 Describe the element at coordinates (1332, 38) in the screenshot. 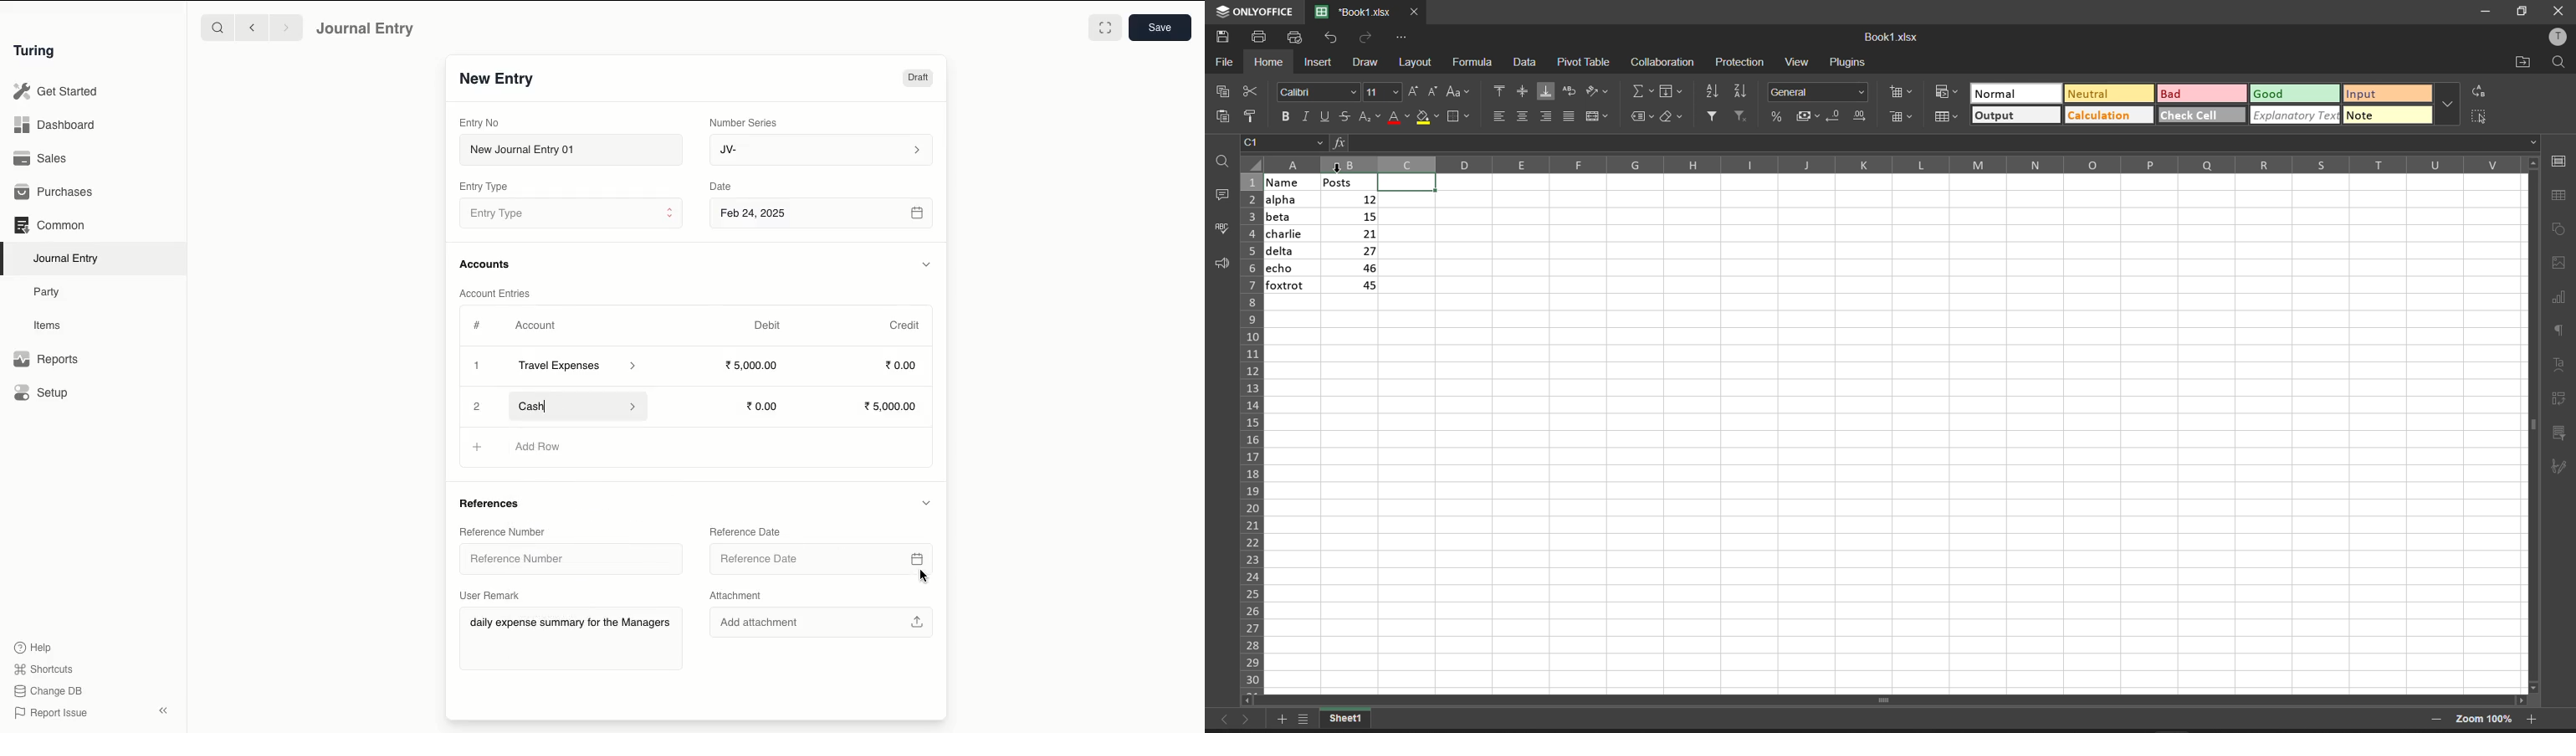

I see `undo` at that location.